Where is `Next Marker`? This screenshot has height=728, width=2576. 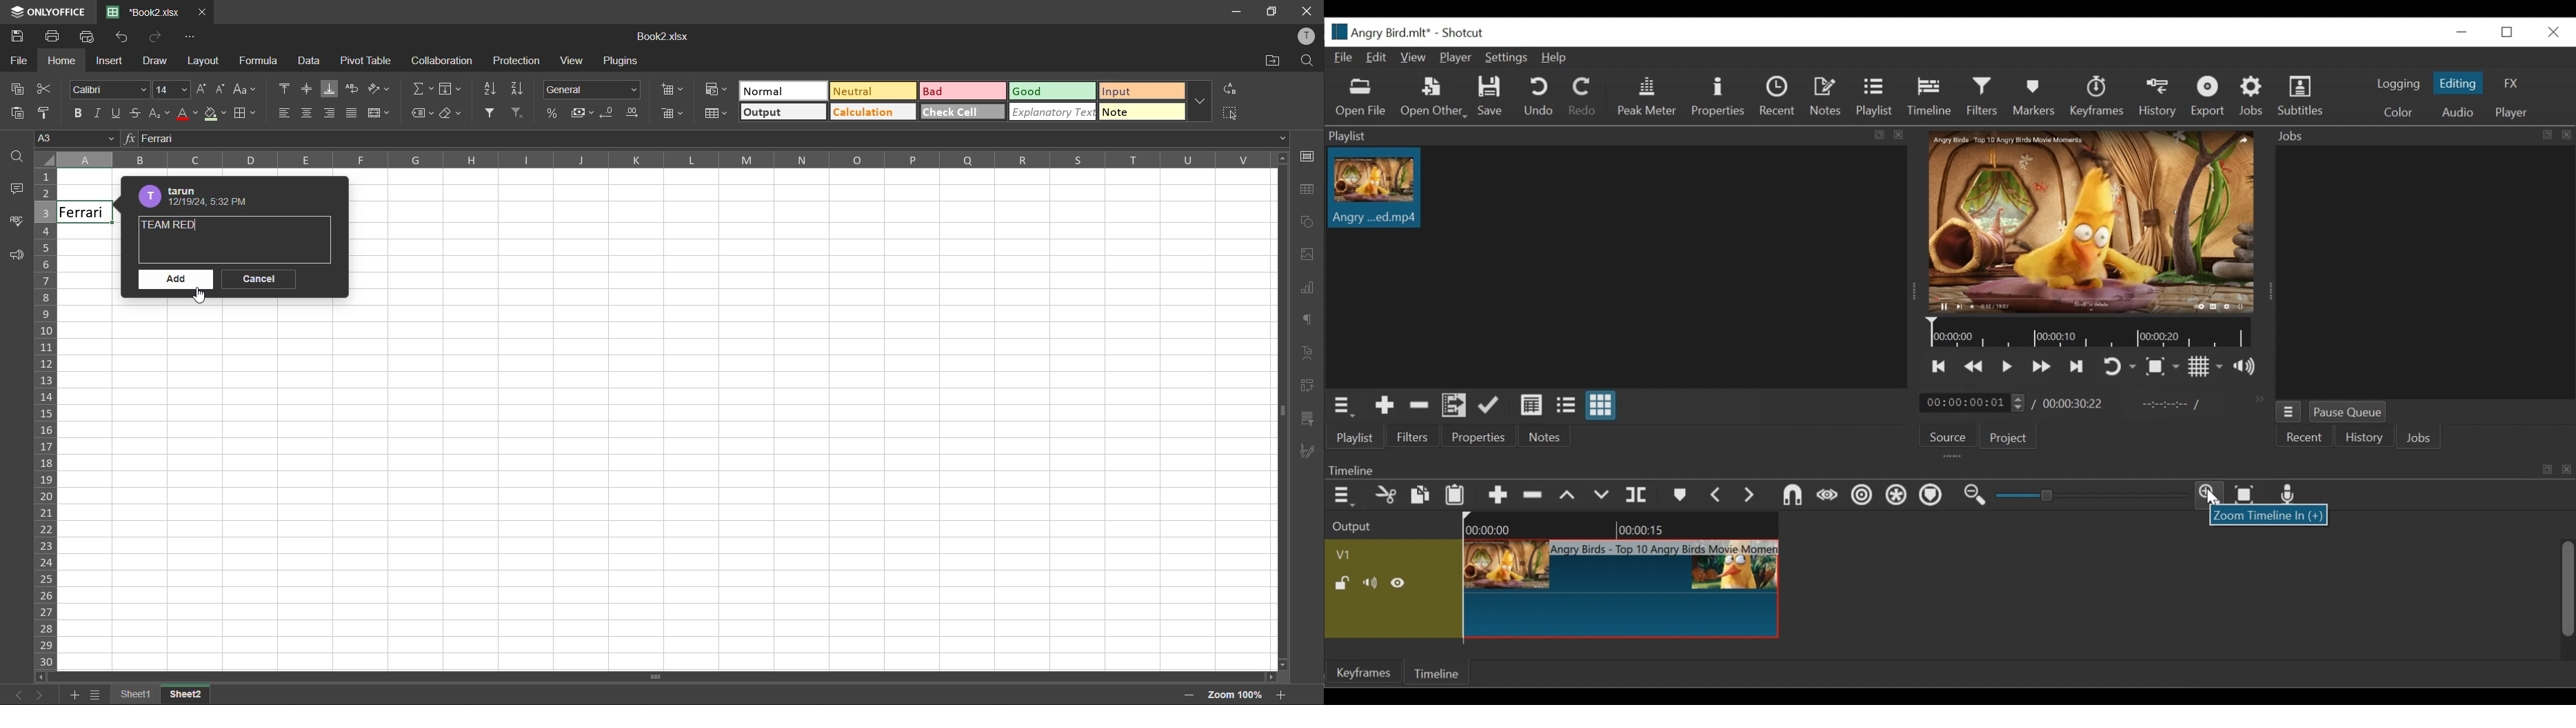 Next Marker is located at coordinates (1753, 496).